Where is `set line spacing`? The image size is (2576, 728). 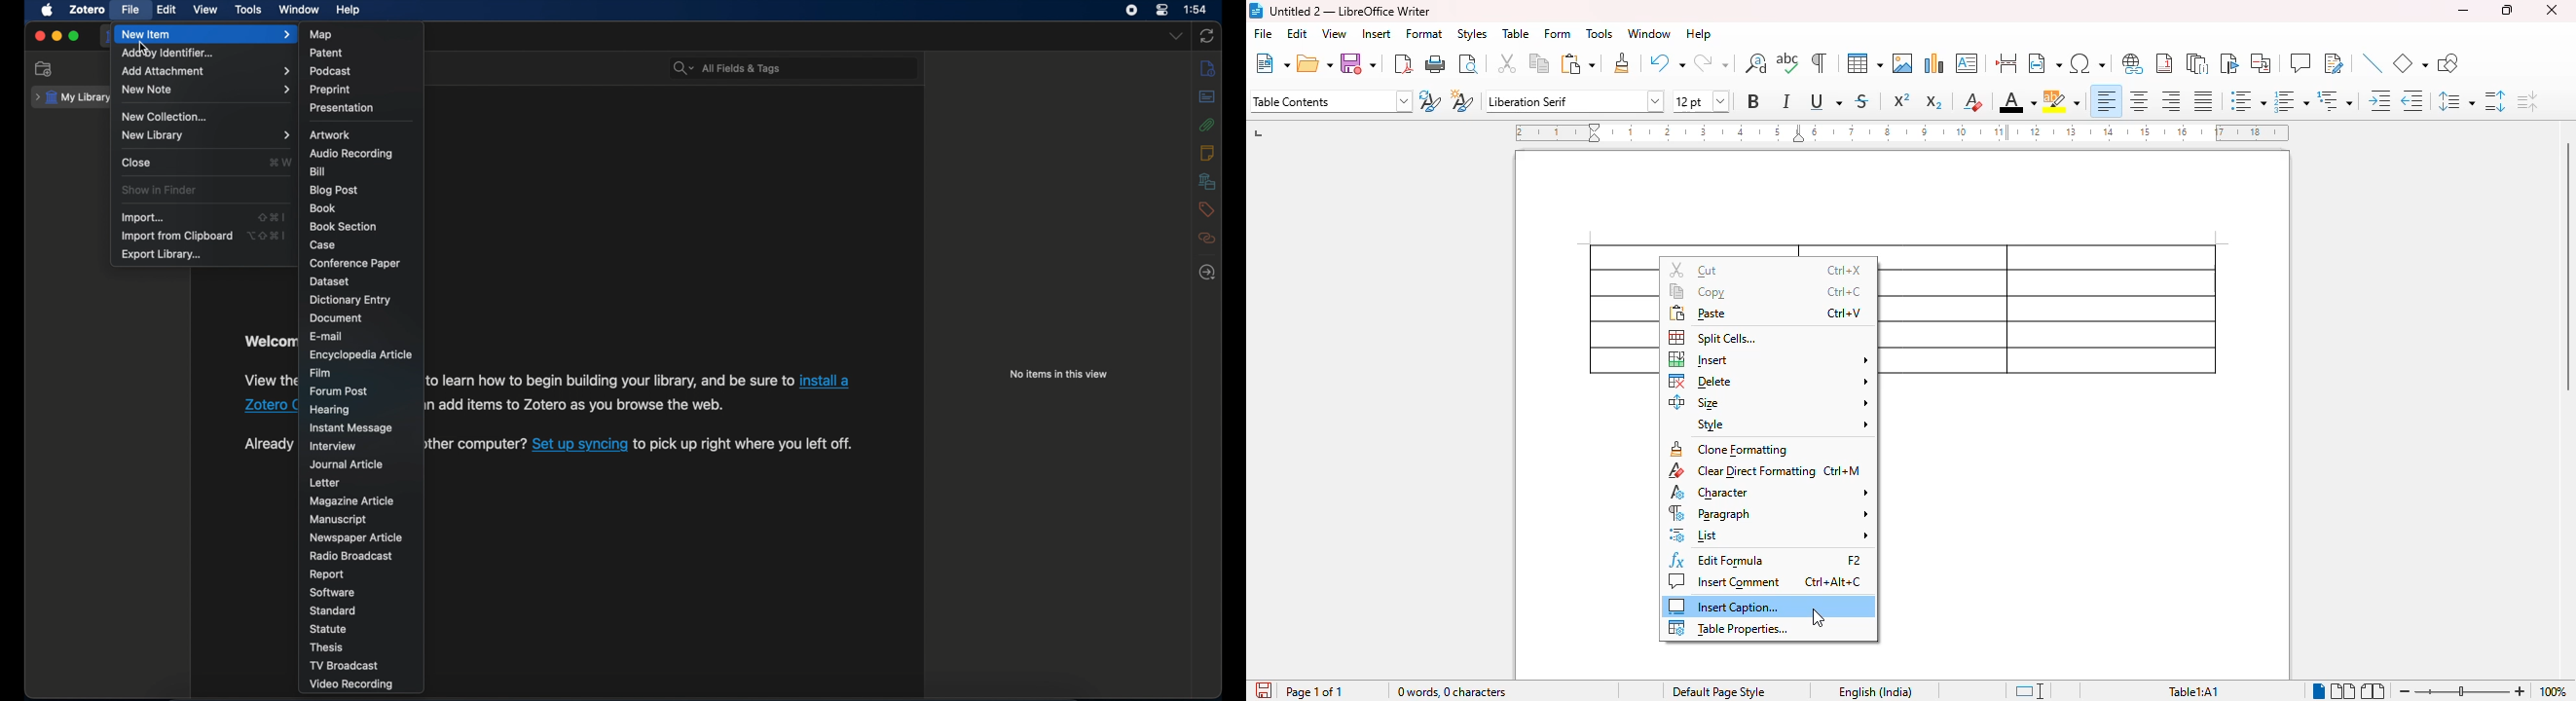
set line spacing is located at coordinates (2456, 100).